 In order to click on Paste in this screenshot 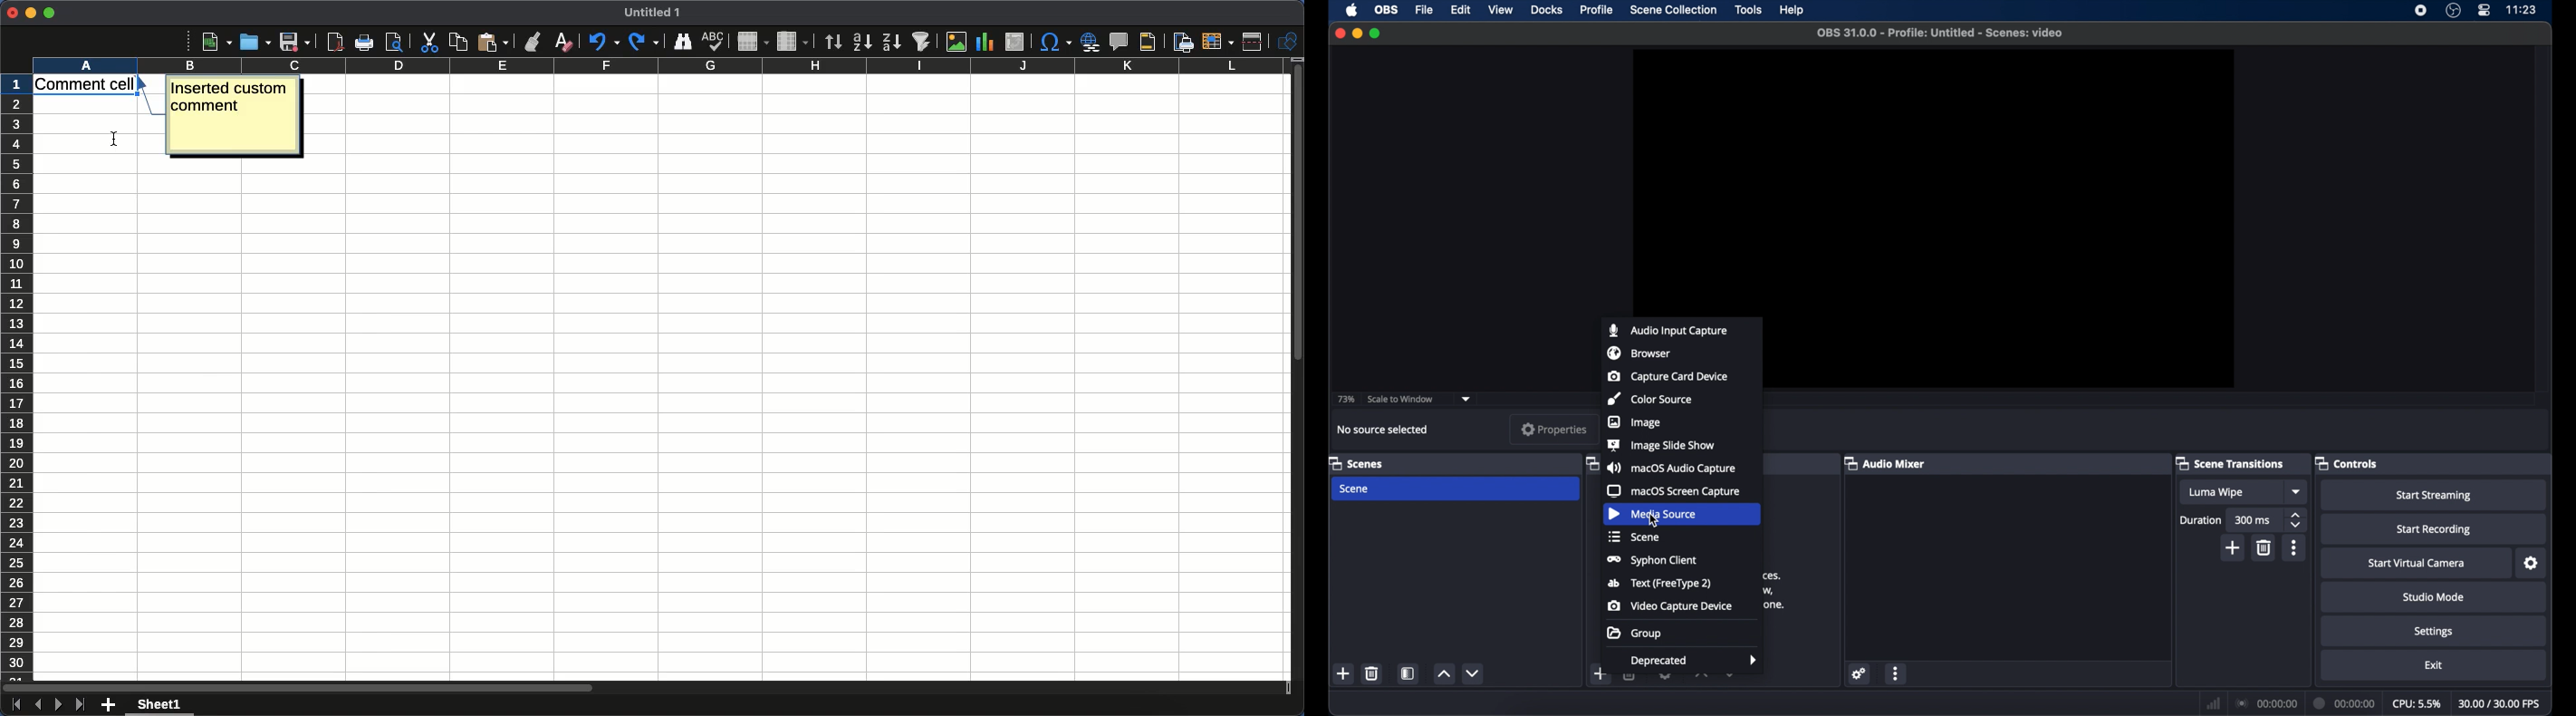, I will do `click(493, 41)`.